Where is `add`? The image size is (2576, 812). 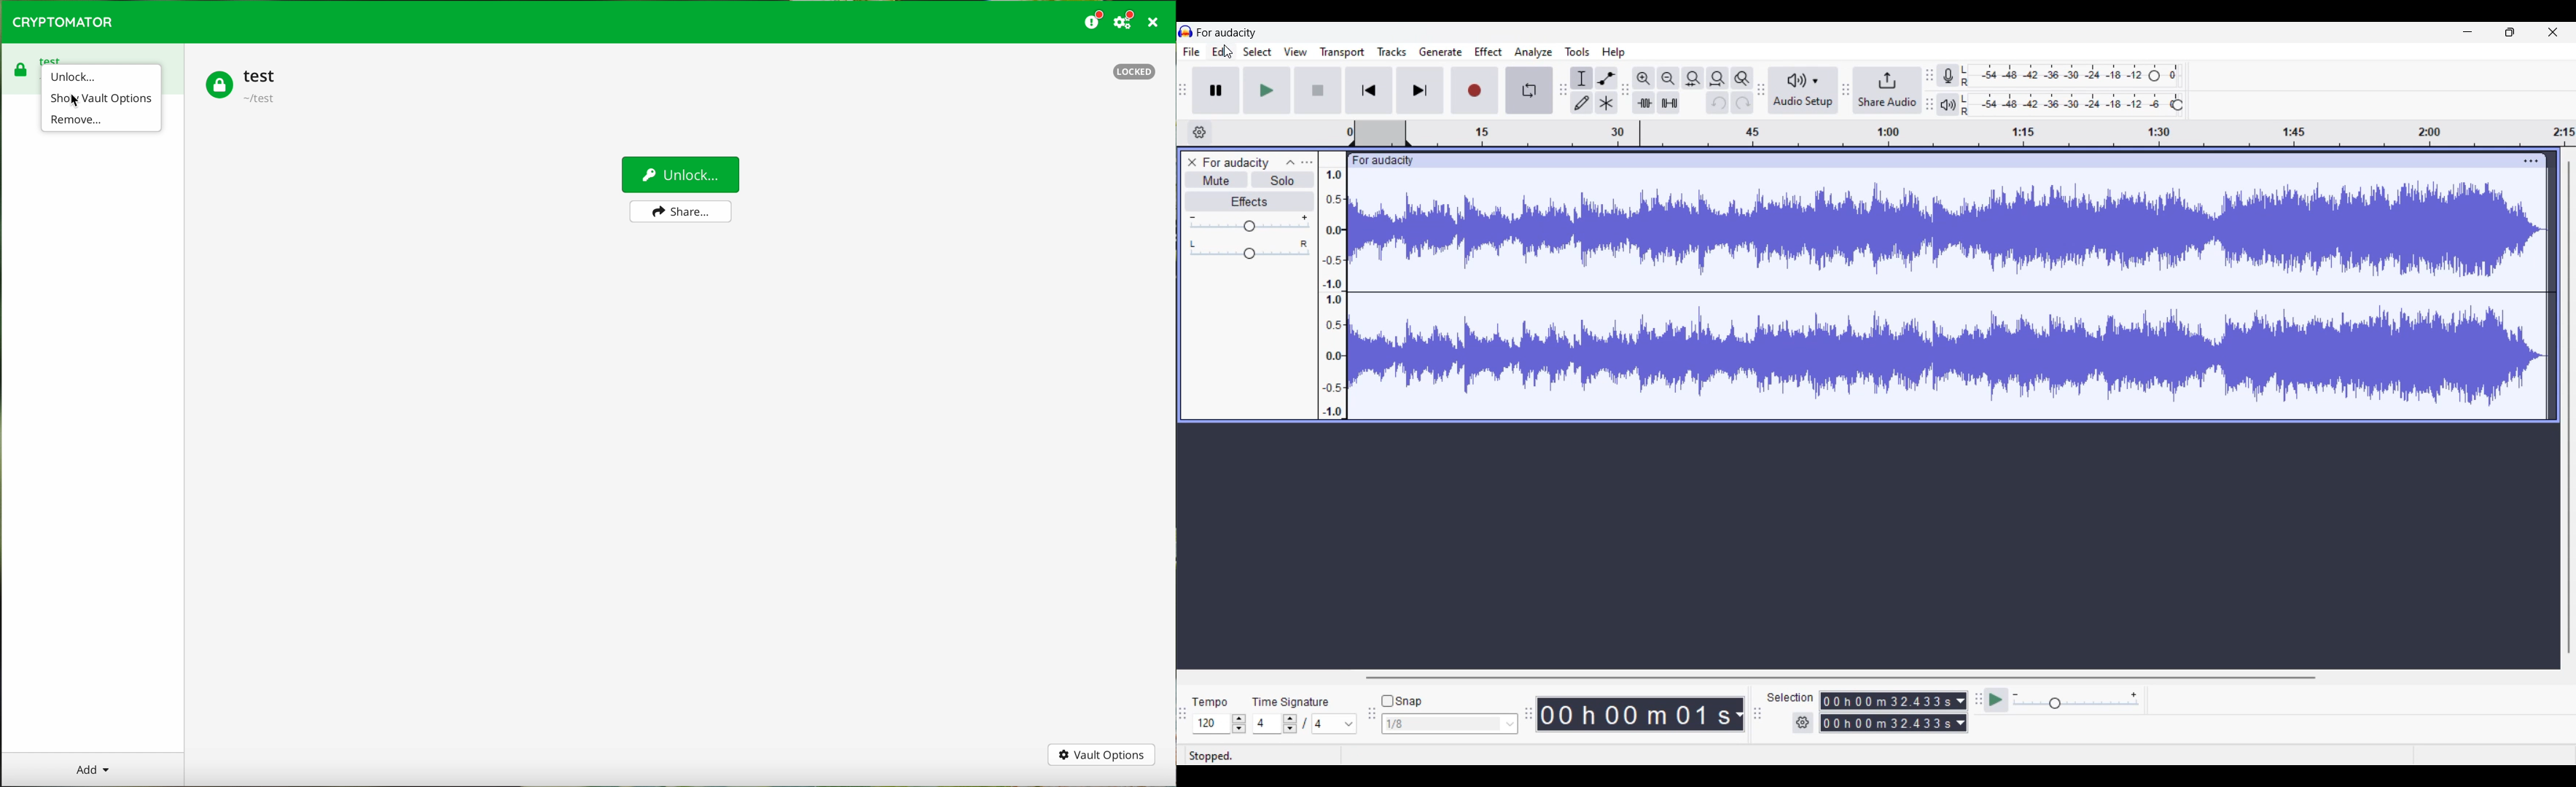 add is located at coordinates (93, 769).